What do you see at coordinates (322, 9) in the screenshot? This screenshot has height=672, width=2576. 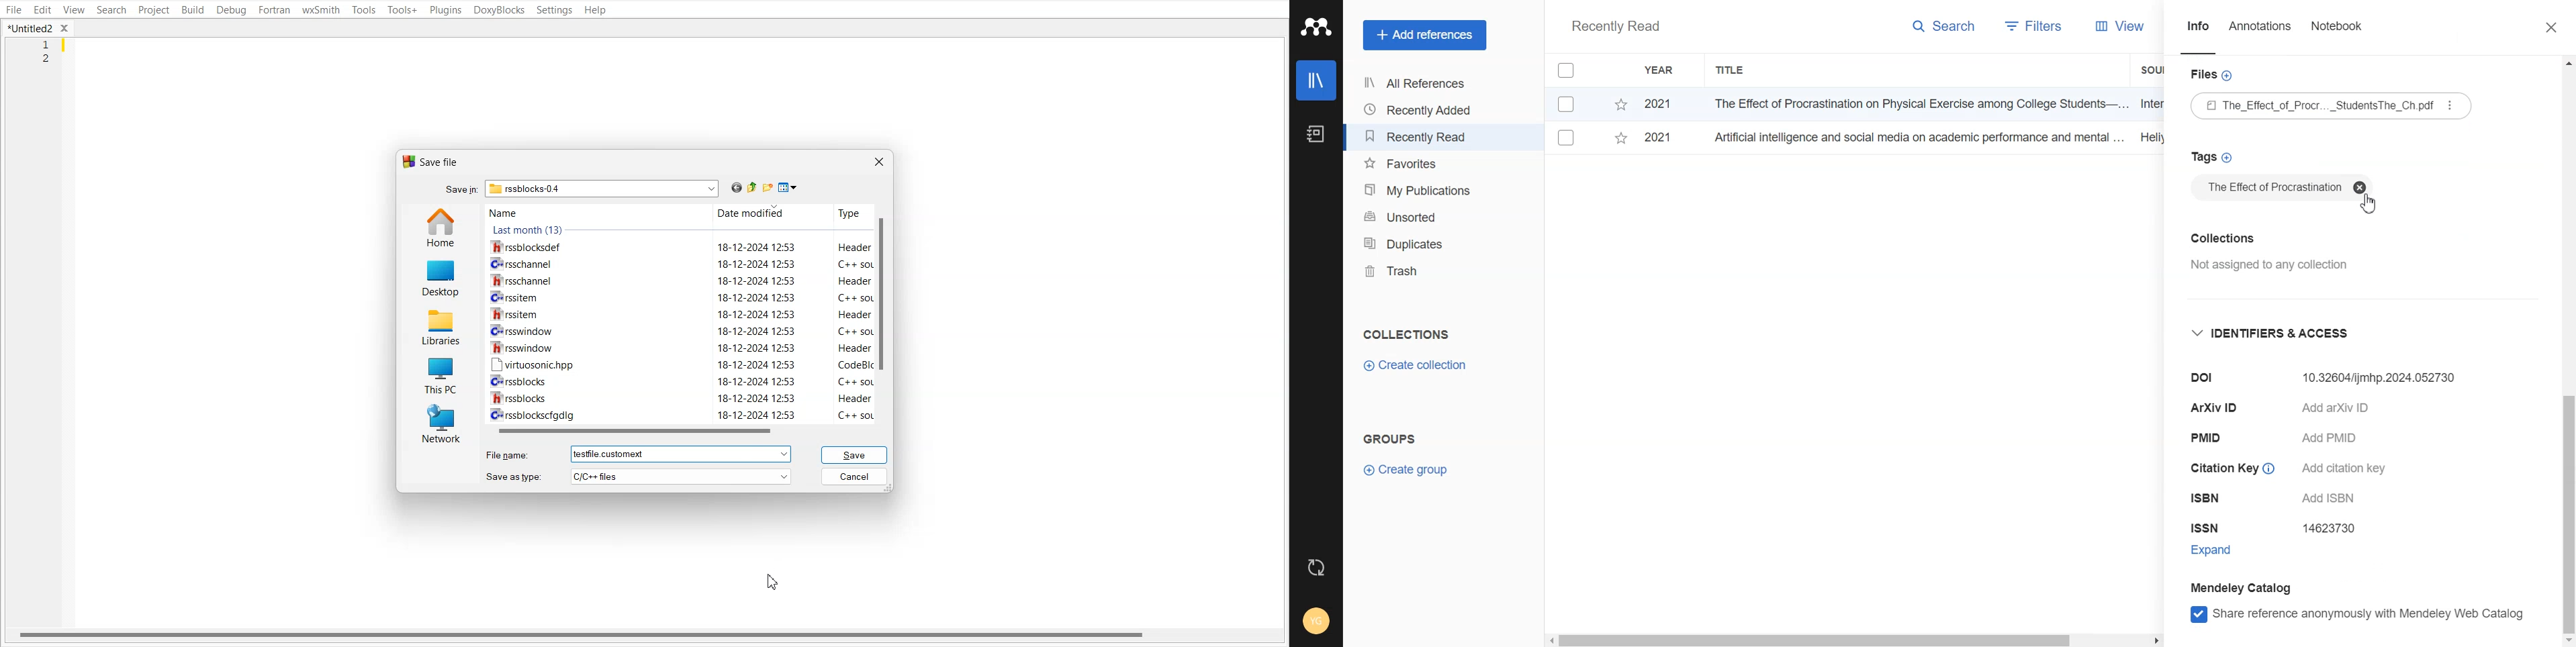 I see `wxSmith` at bounding box center [322, 9].